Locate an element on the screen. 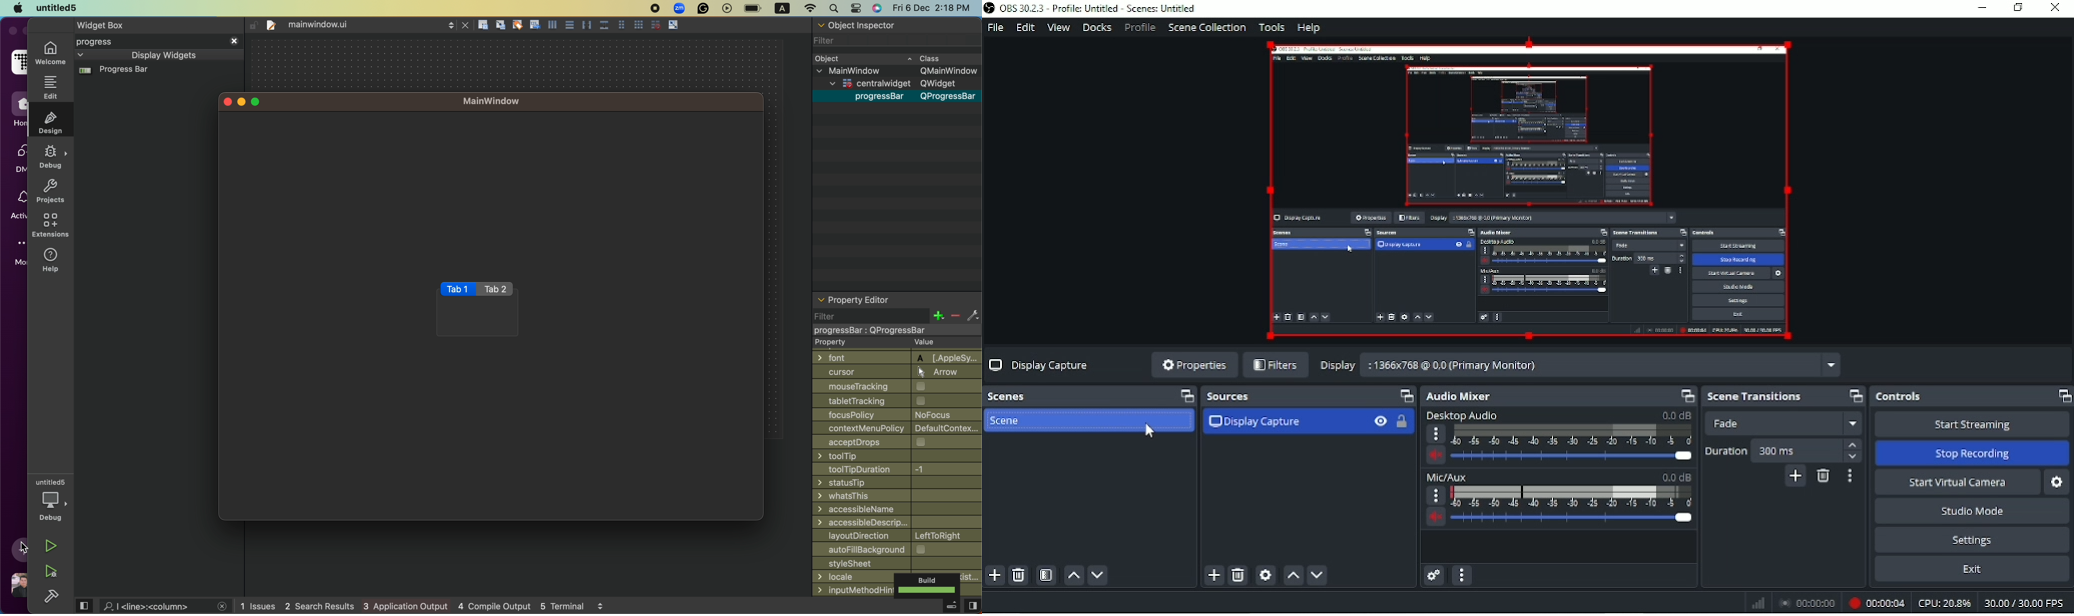 Image resolution: width=2100 pixels, height=616 pixels. Transition properties is located at coordinates (1850, 476).